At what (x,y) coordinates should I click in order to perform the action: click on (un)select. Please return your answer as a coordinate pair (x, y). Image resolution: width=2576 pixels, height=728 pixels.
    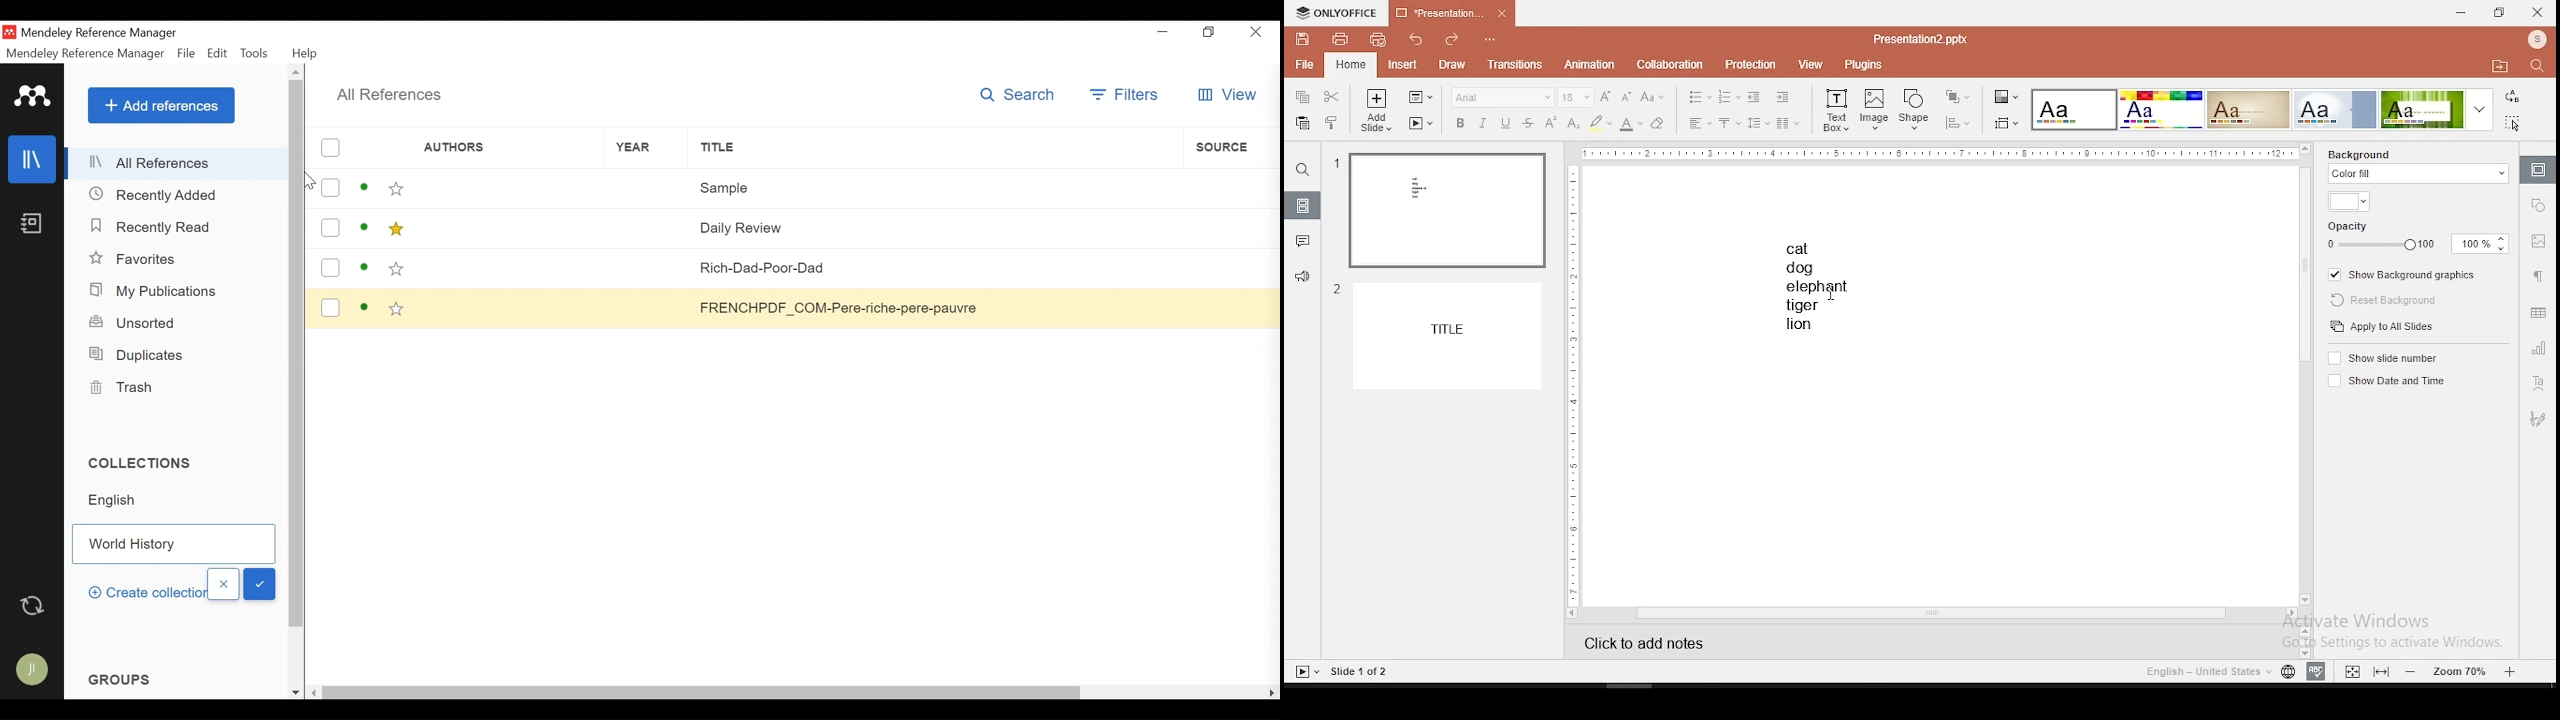
    Looking at the image, I should click on (330, 308).